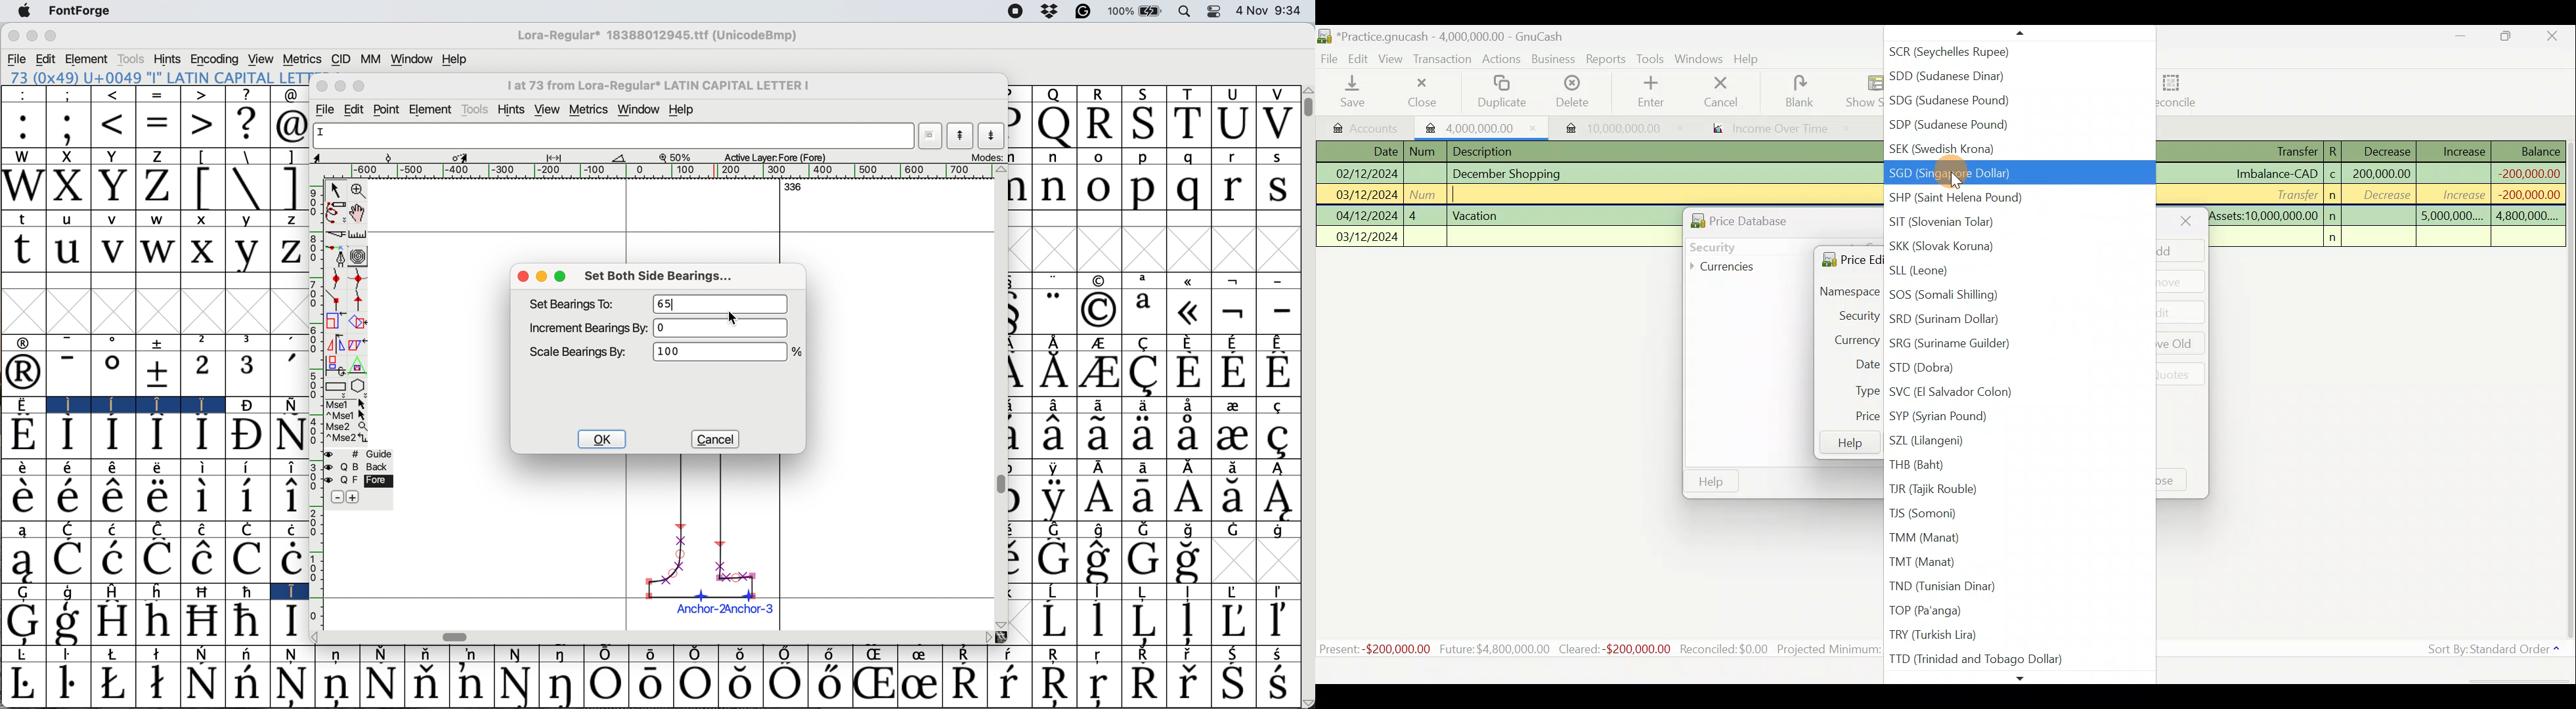 This screenshot has height=728, width=2576. I want to click on Symbol, so click(246, 498).